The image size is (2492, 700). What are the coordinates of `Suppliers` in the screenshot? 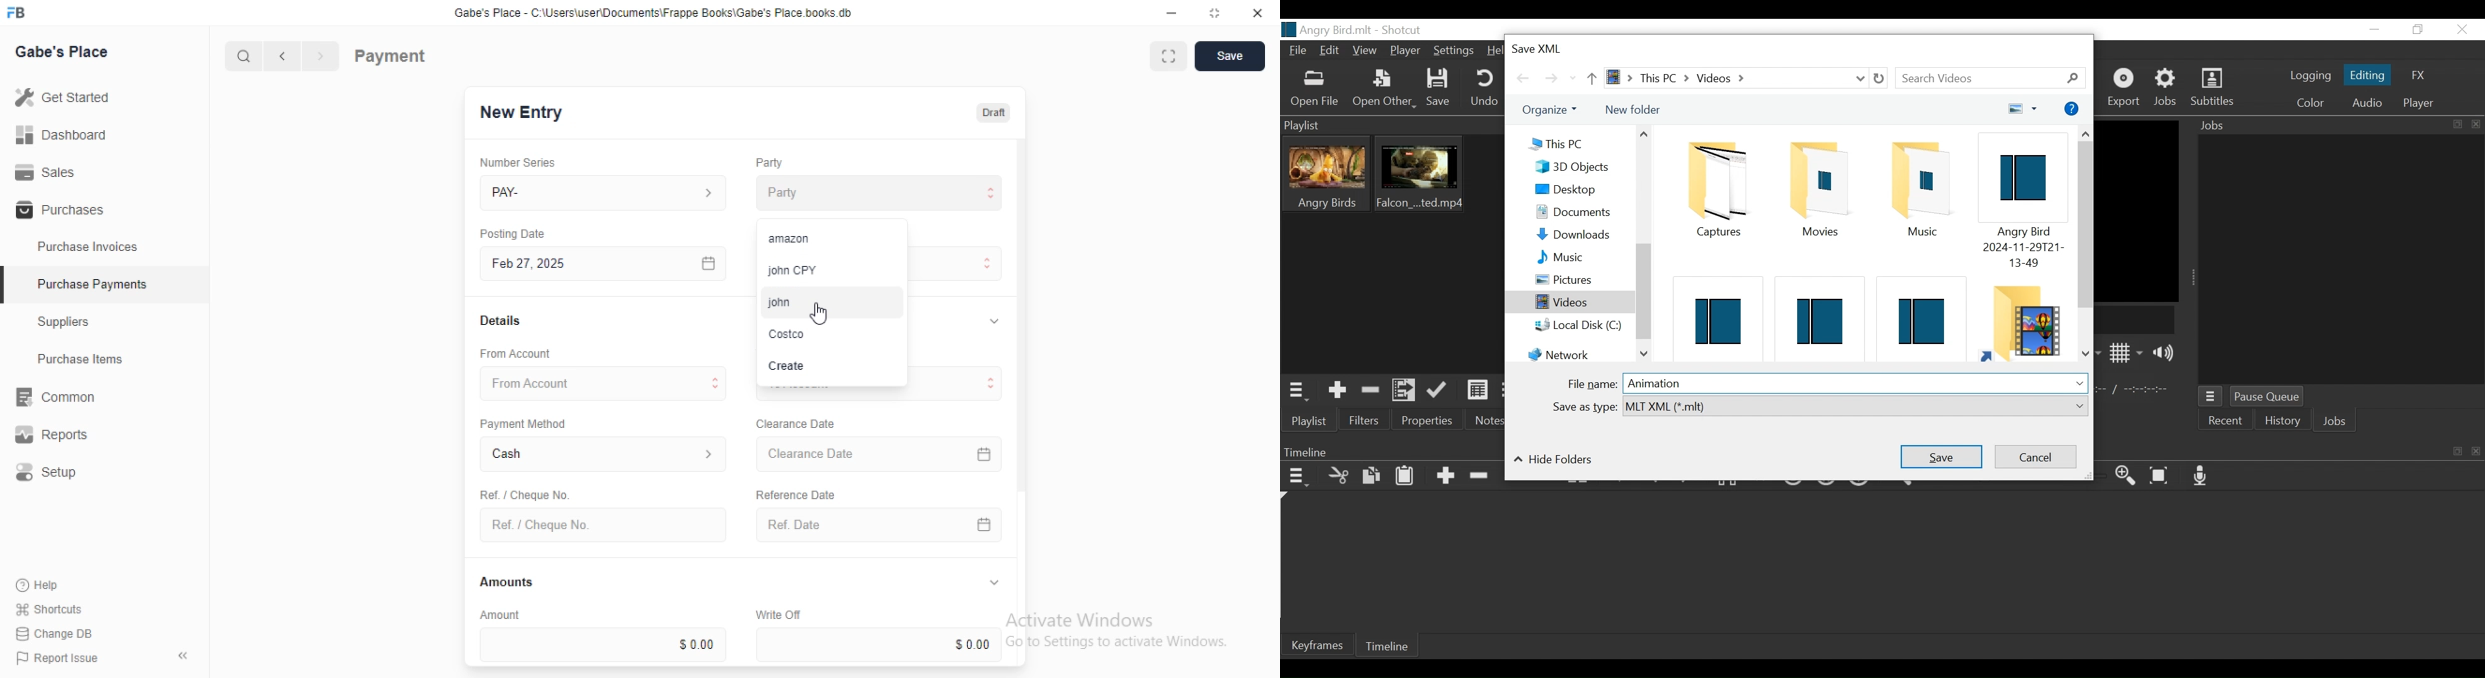 It's located at (70, 324).